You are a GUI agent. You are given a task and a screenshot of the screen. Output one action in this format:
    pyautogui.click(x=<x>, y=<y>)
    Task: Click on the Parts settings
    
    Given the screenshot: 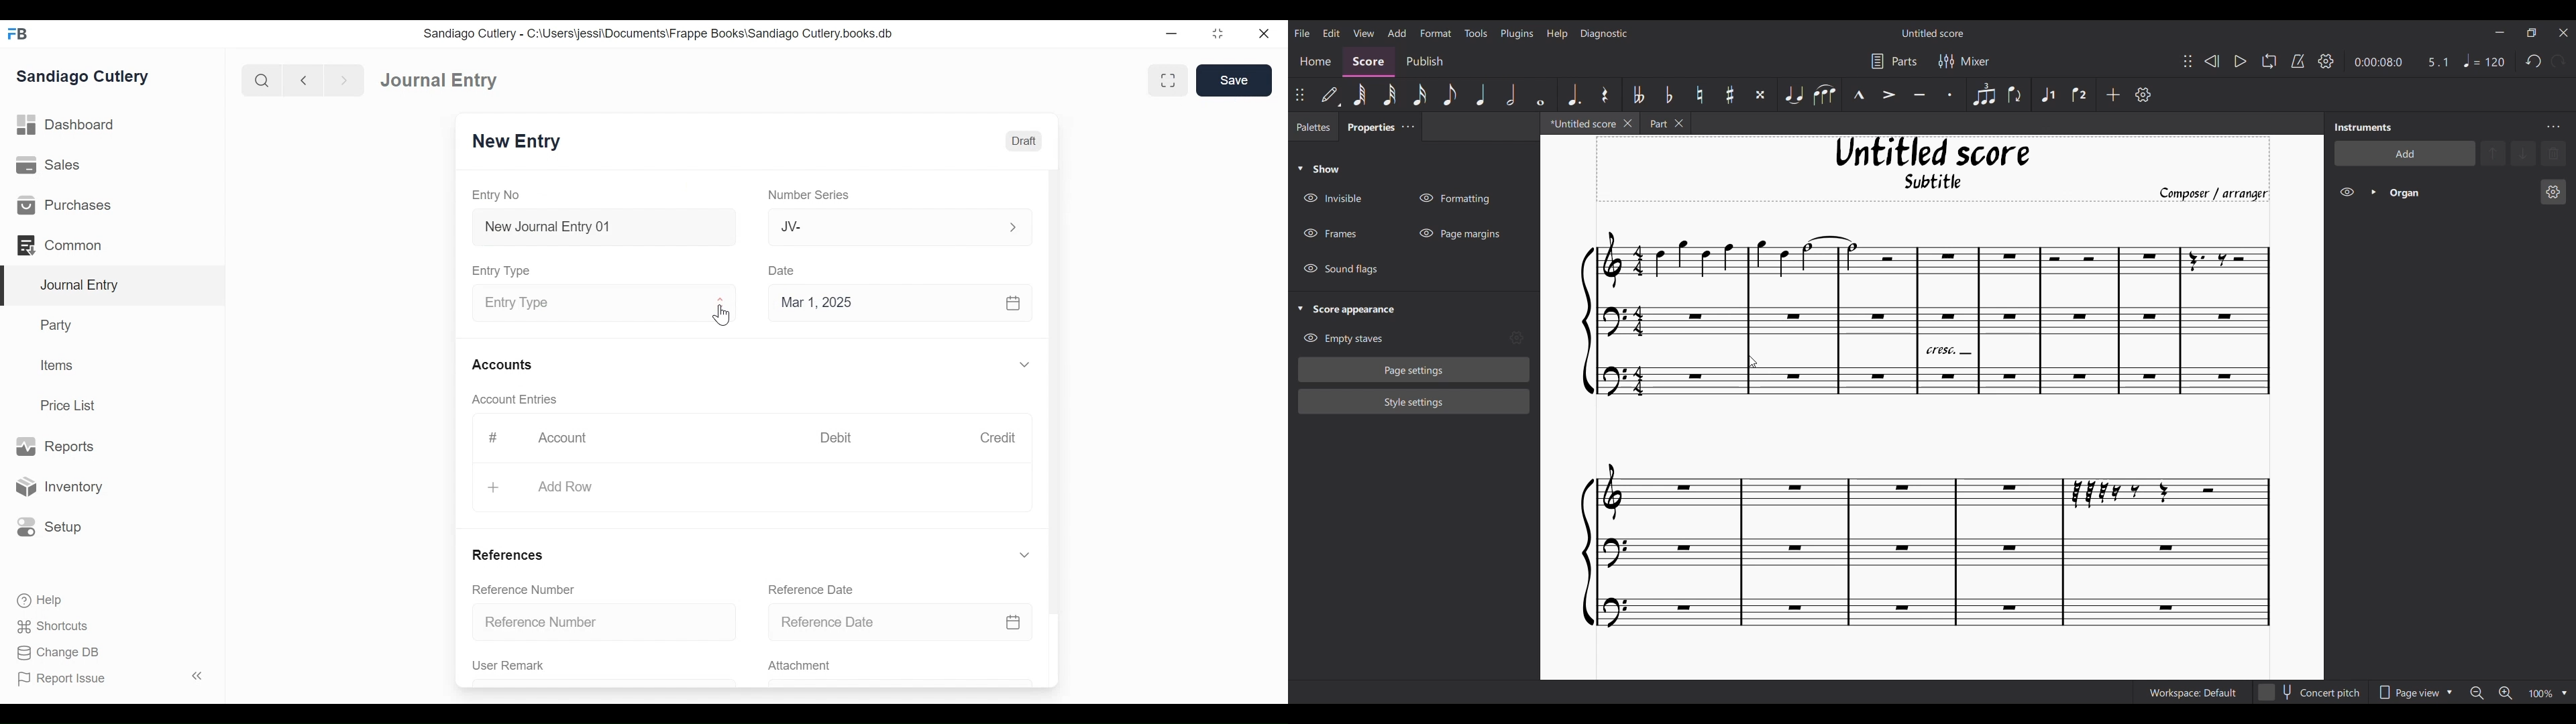 What is the action you would take?
    pyautogui.click(x=1894, y=61)
    